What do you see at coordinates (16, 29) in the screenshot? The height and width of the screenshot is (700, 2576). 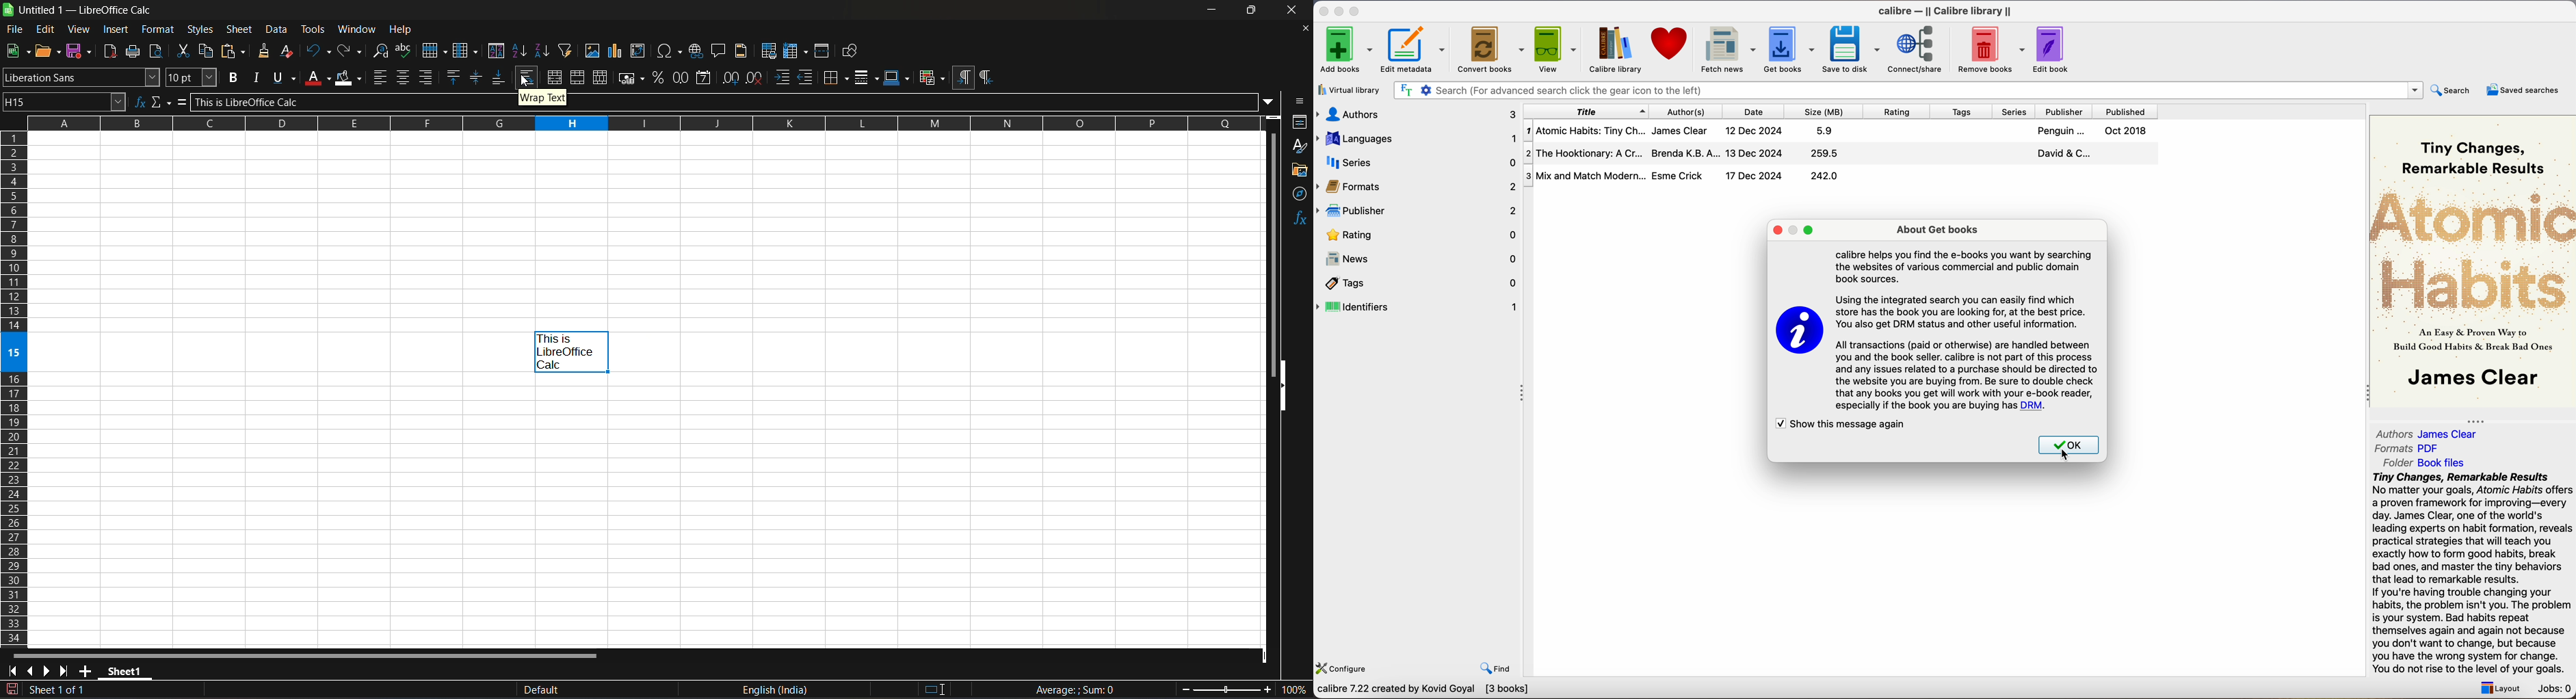 I see `file` at bounding box center [16, 29].